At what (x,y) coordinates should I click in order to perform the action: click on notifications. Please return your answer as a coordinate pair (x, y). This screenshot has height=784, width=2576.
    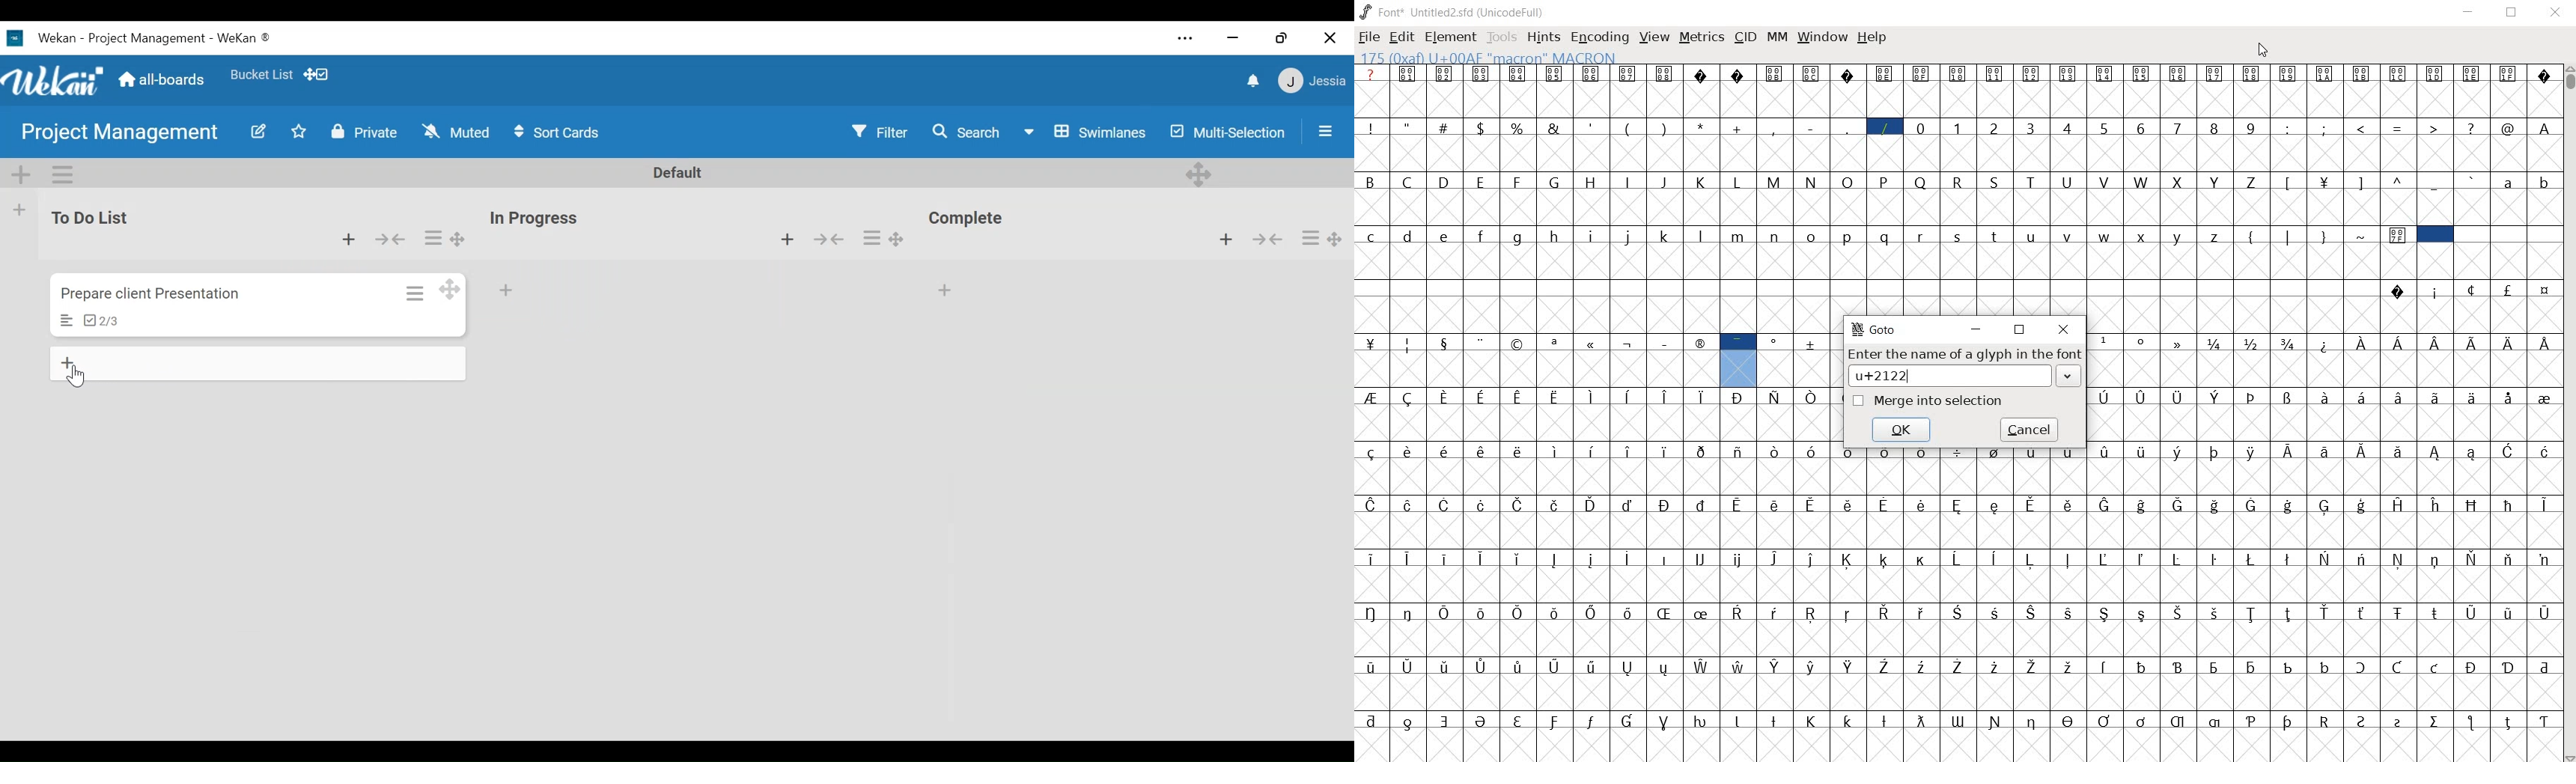
    Looking at the image, I should click on (1250, 80).